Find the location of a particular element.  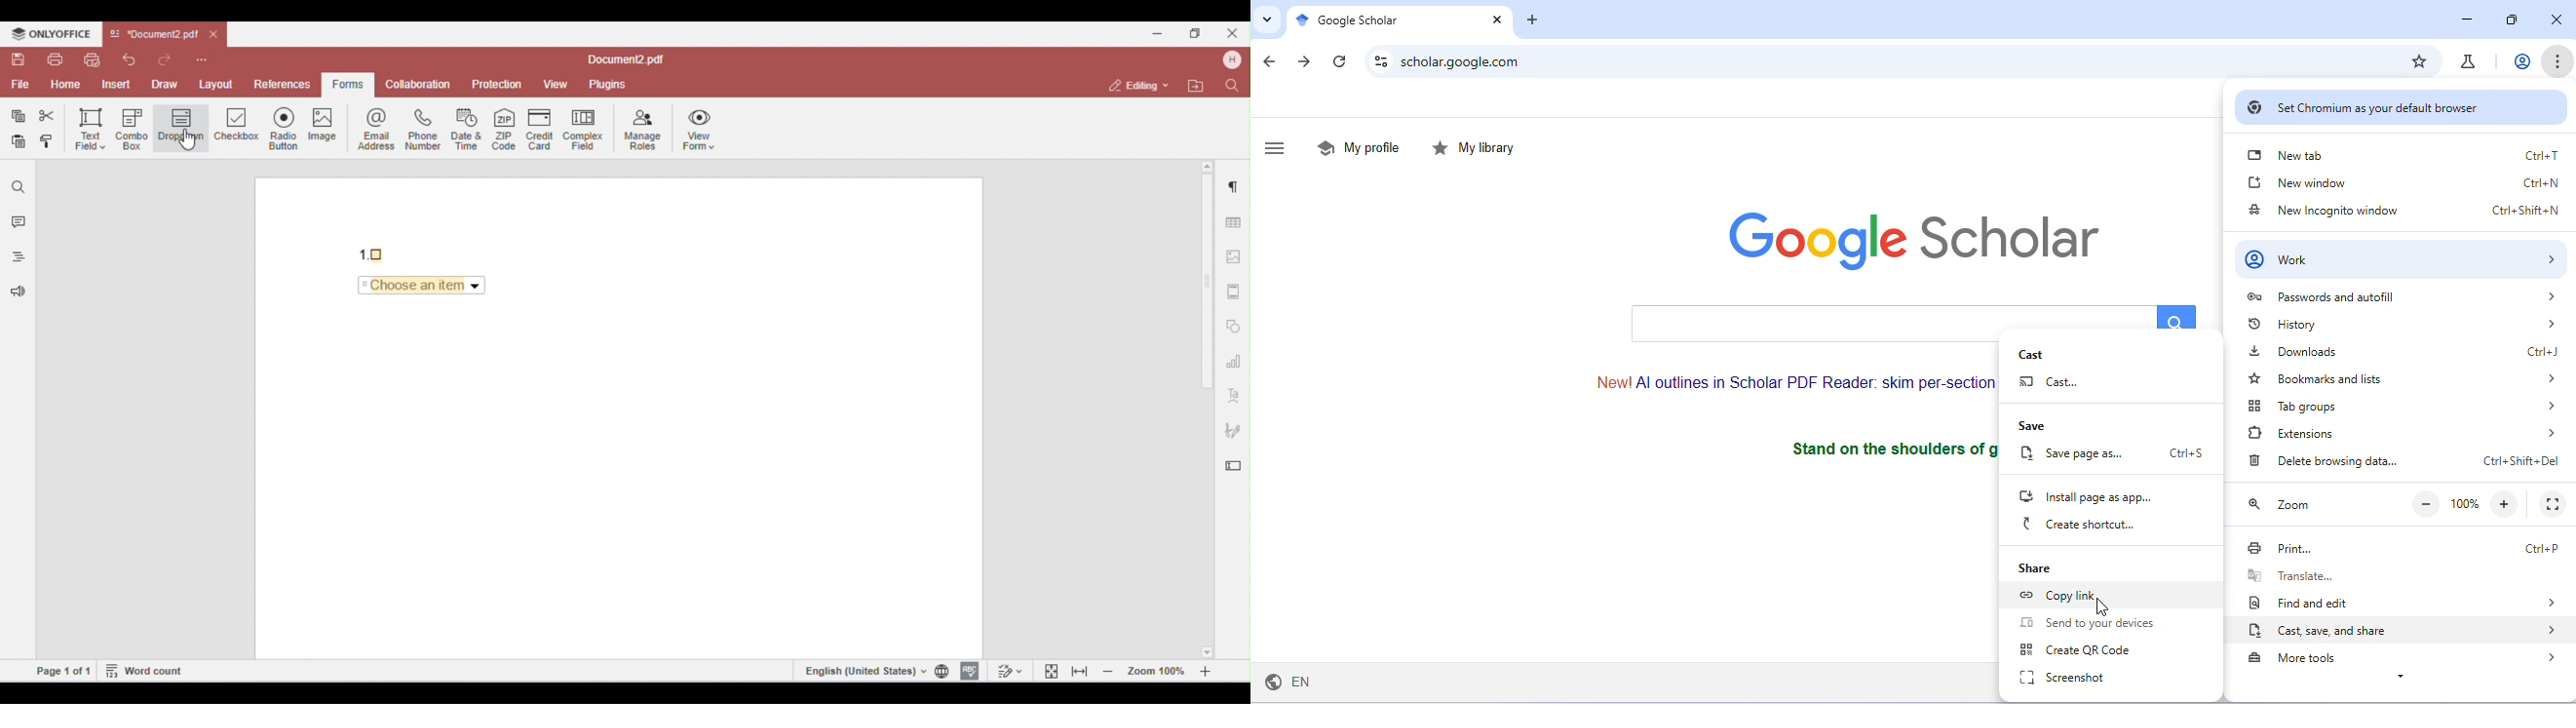

create QR Code is located at coordinates (2079, 649).